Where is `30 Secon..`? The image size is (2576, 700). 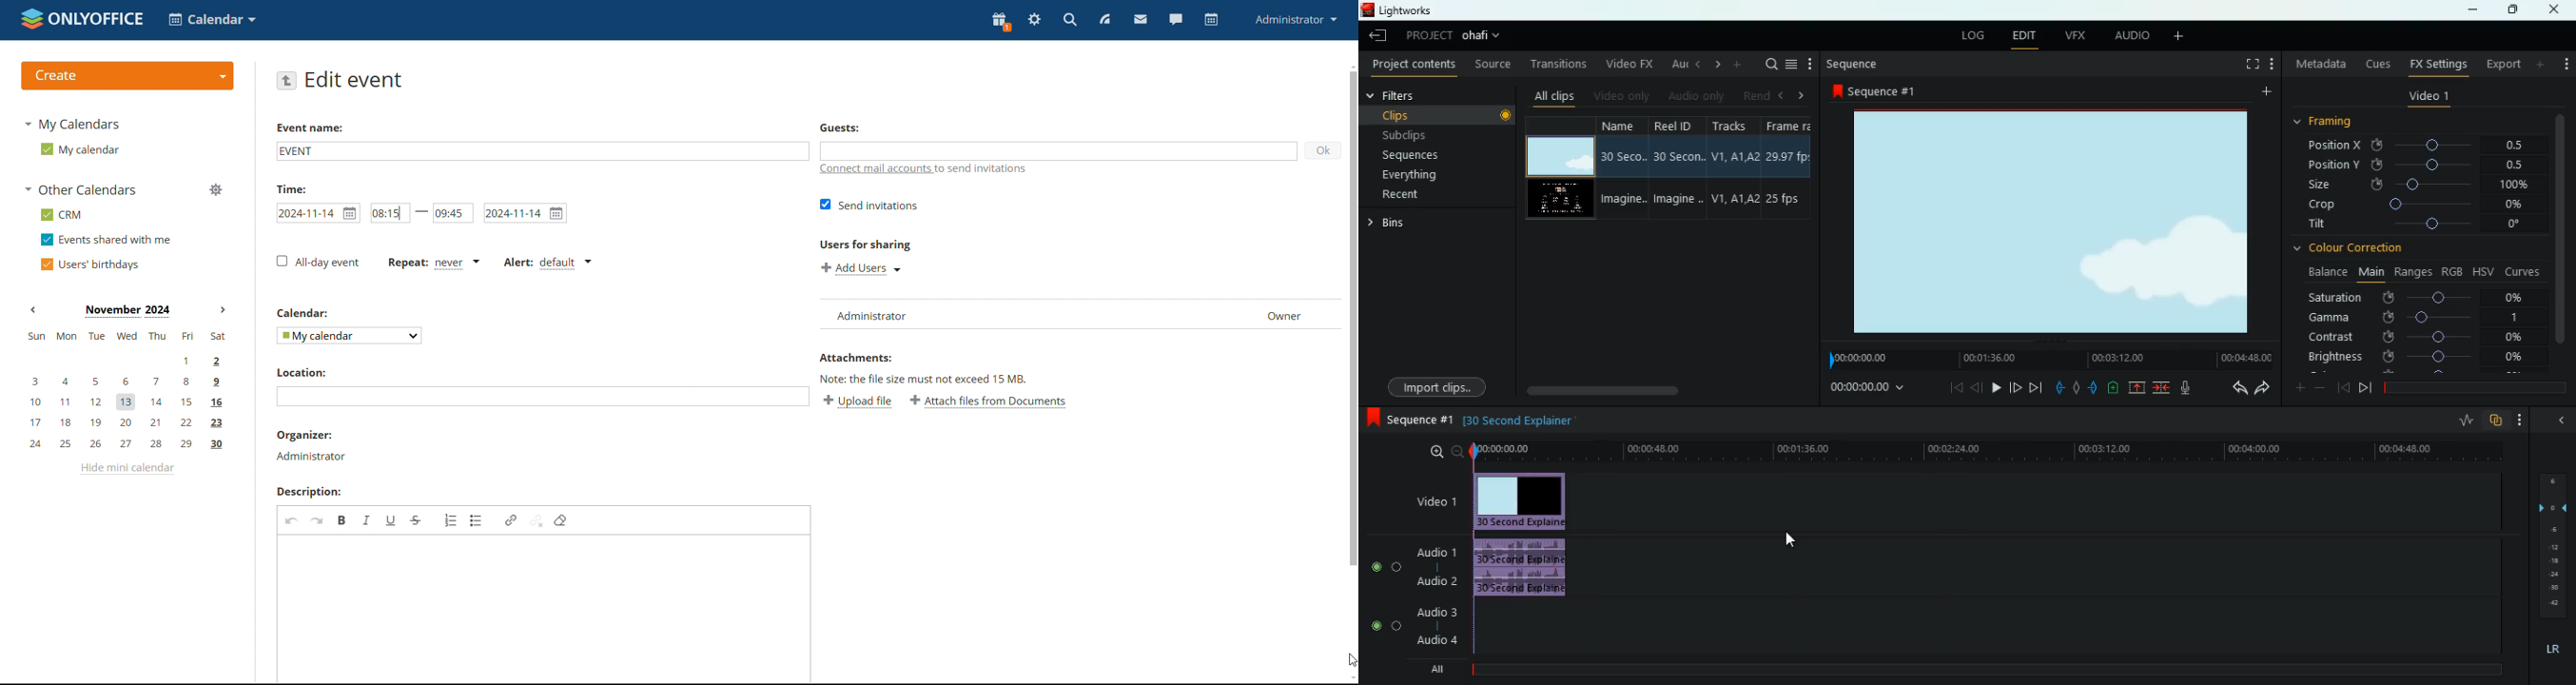 30 Secon.. is located at coordinates (1681, 154).